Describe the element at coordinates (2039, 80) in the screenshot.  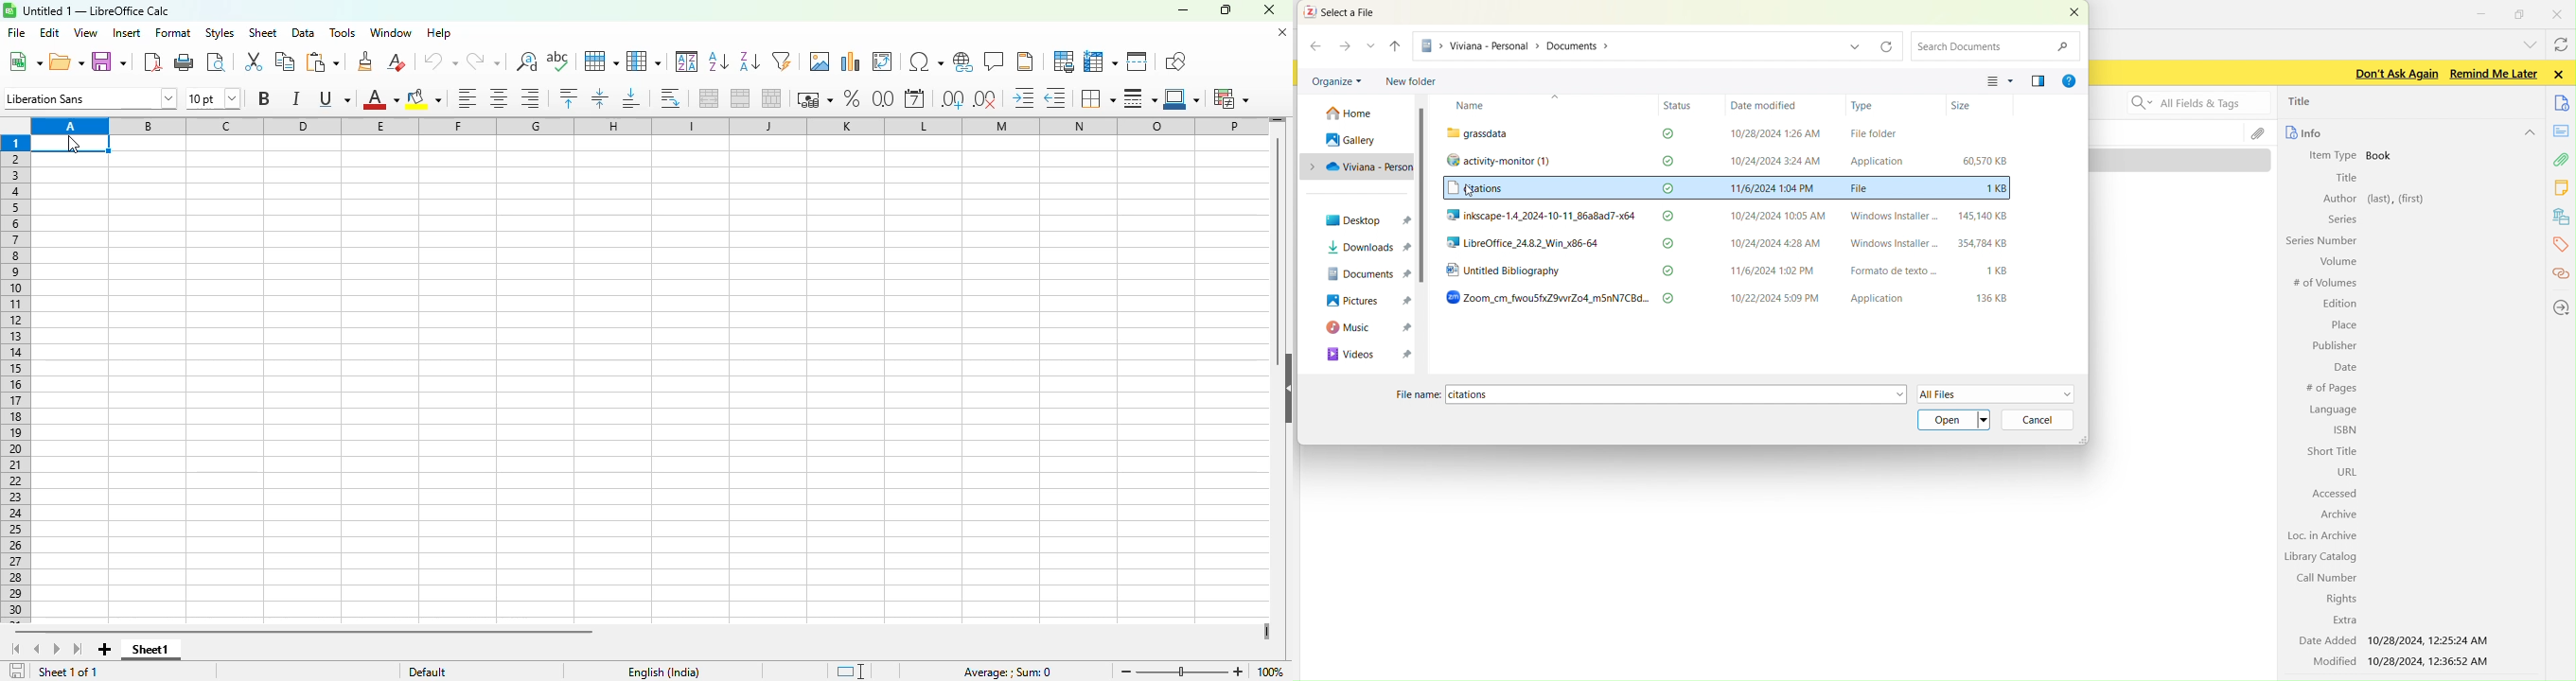
I see `SHOW THE PREVIEW PANE` at that location.